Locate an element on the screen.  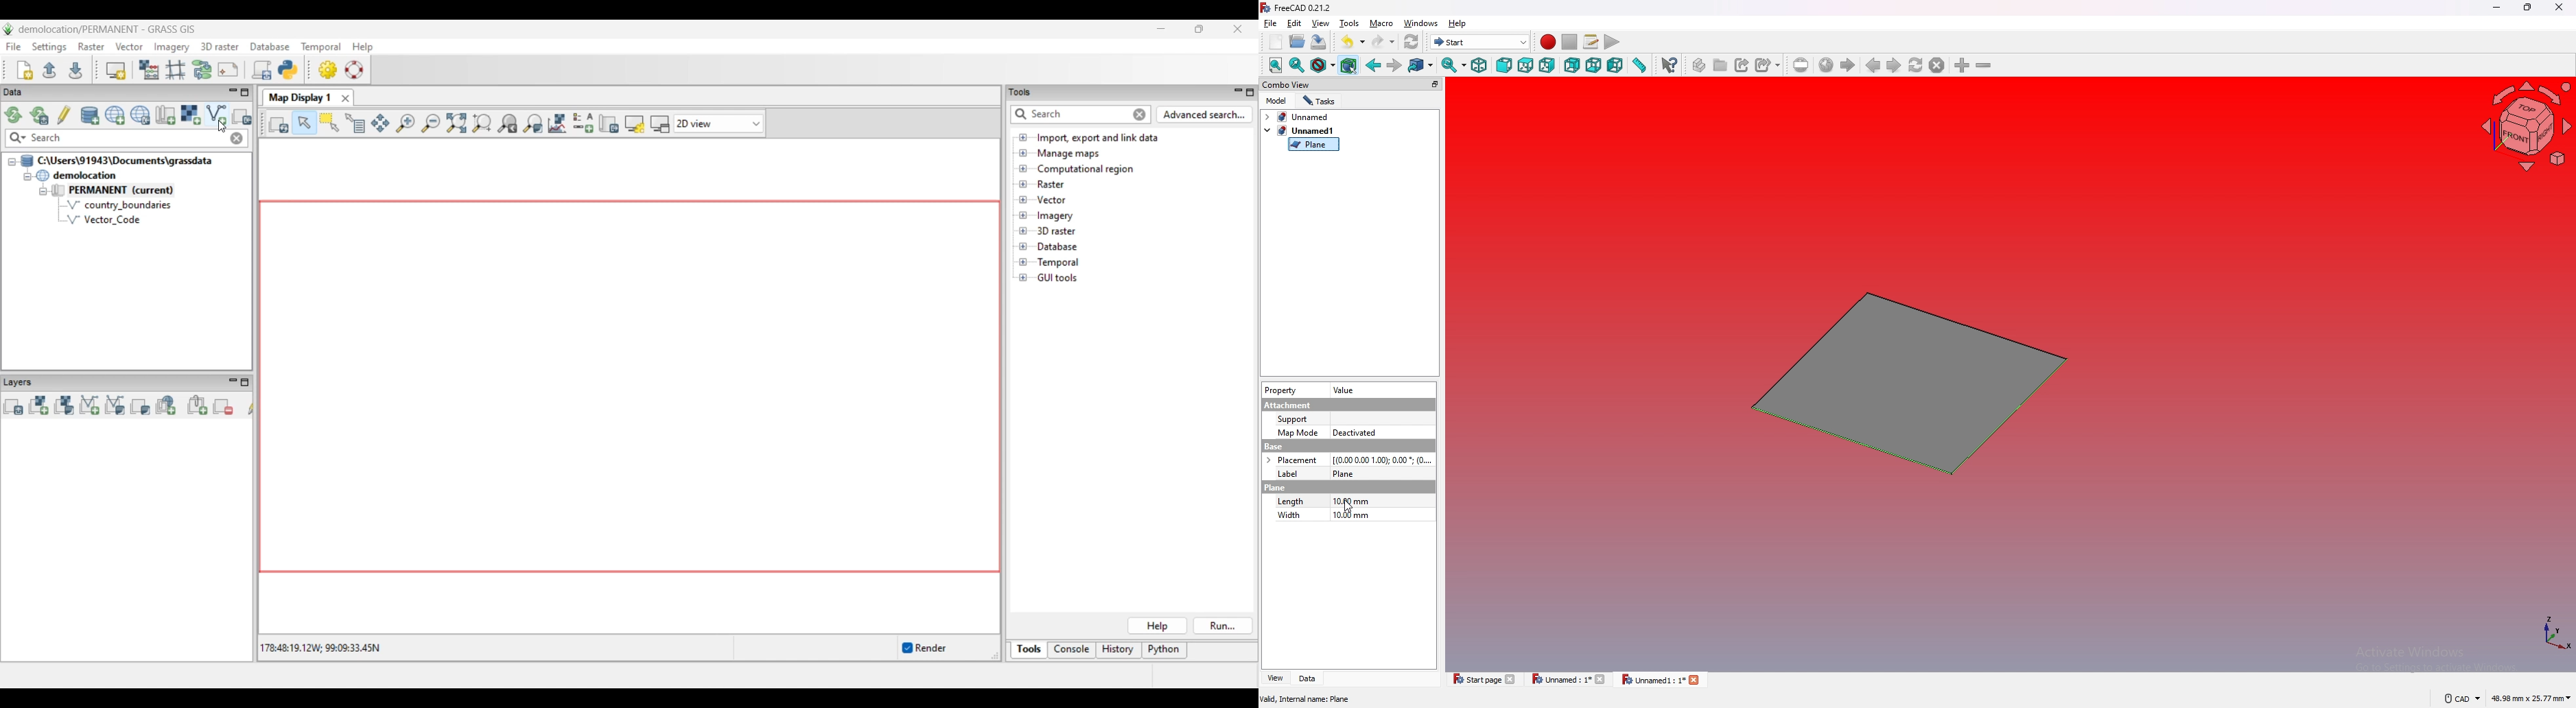
macros is located at coordinates (1591, 41).